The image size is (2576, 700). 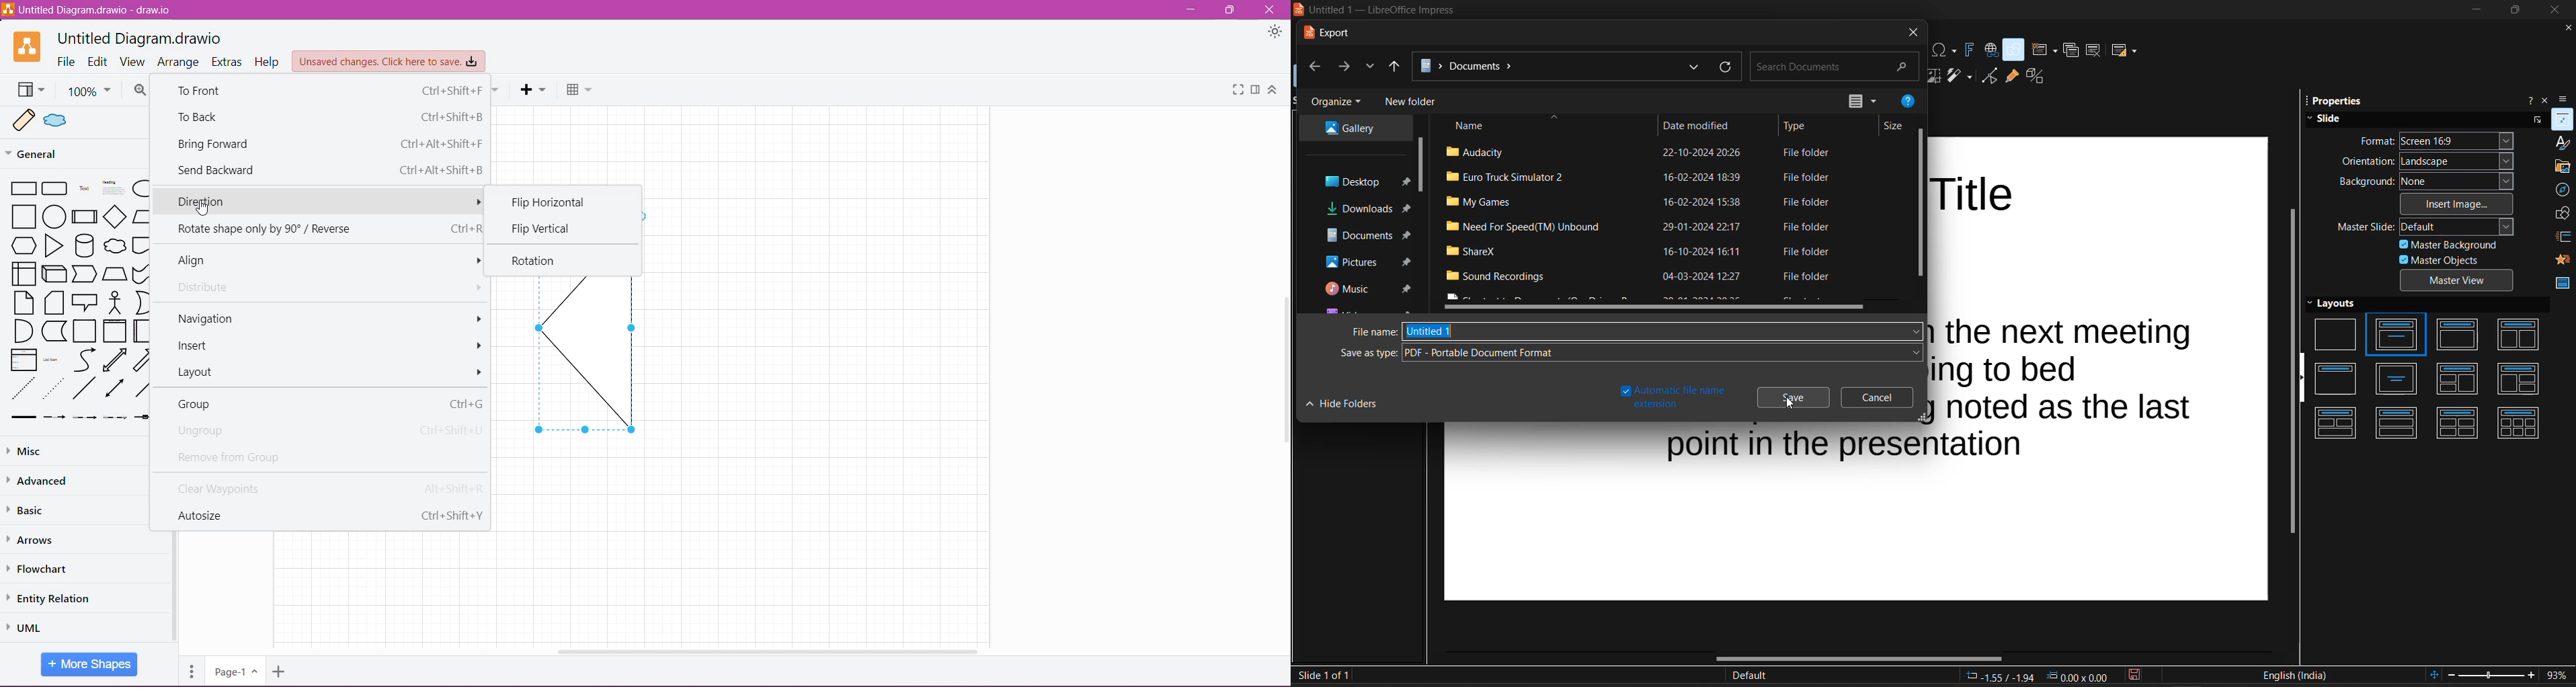 What do you see at coordinates (46, 121) in the screenshot?
I see `Sample shapes in Scratchpad` at bounding box center [46, 121].